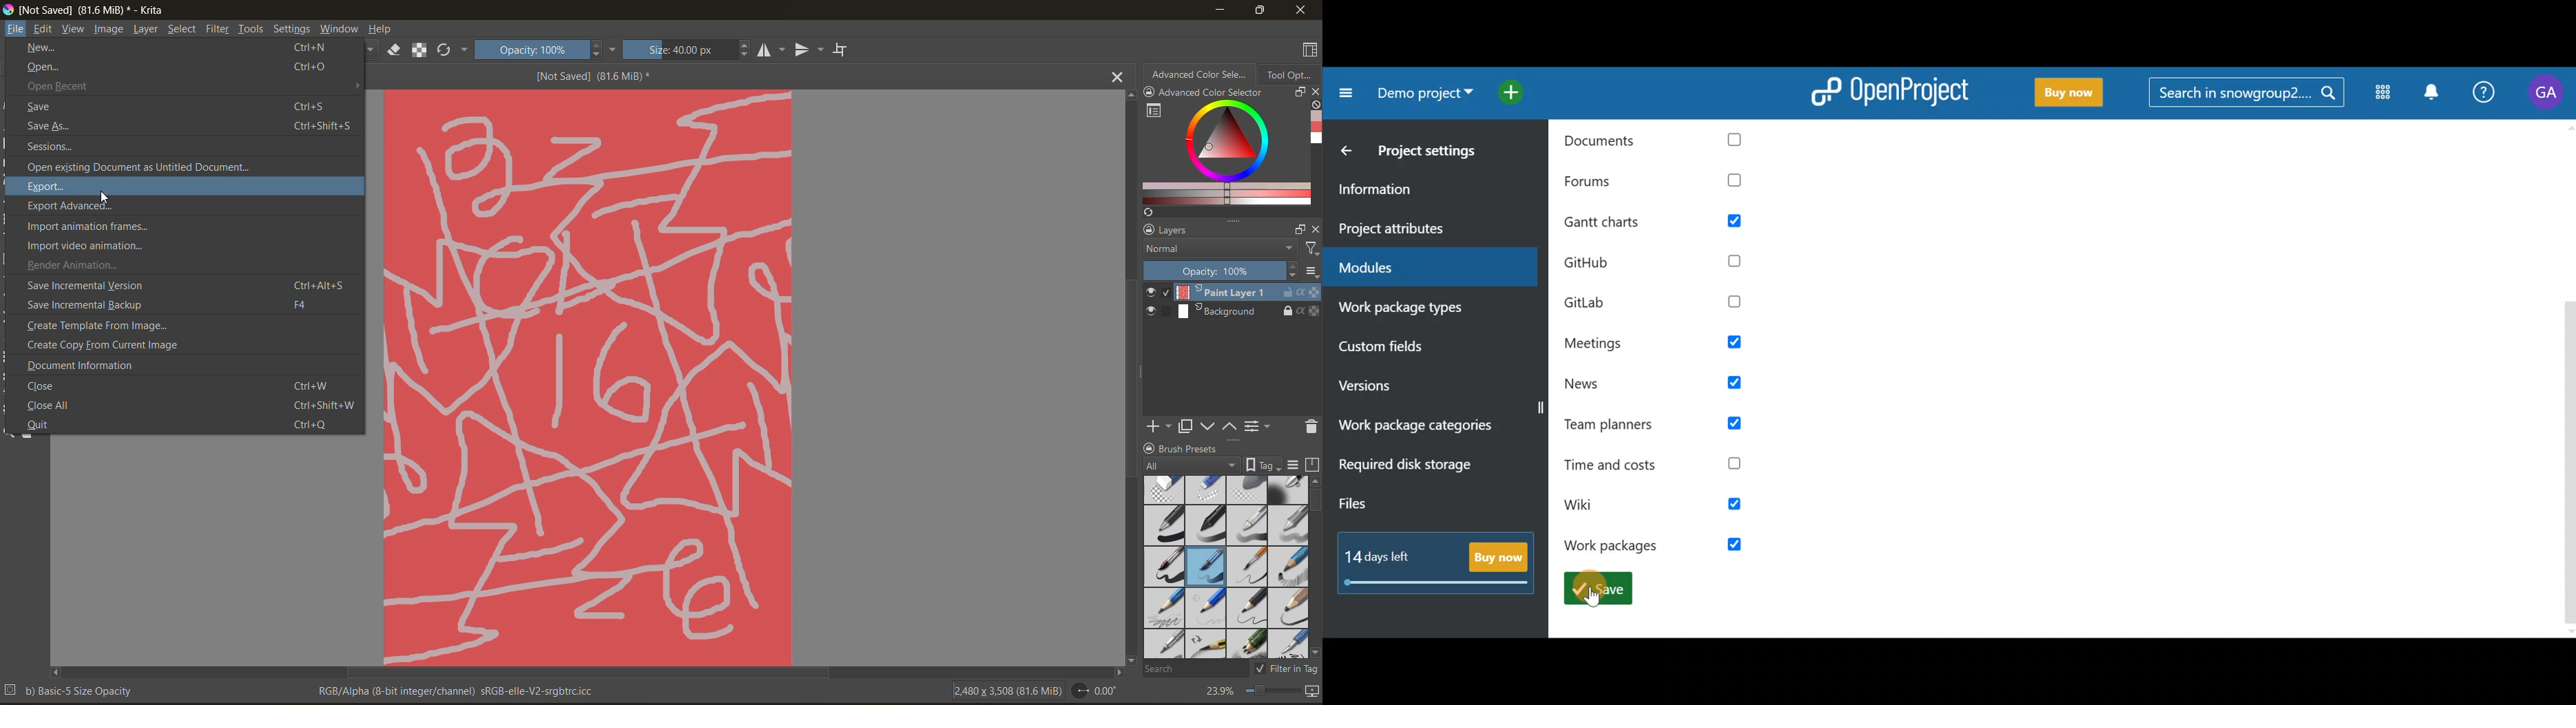 The width and height of the screenshot is (2576, 728). I want to click on advanced color selector, so click(1199, 73).